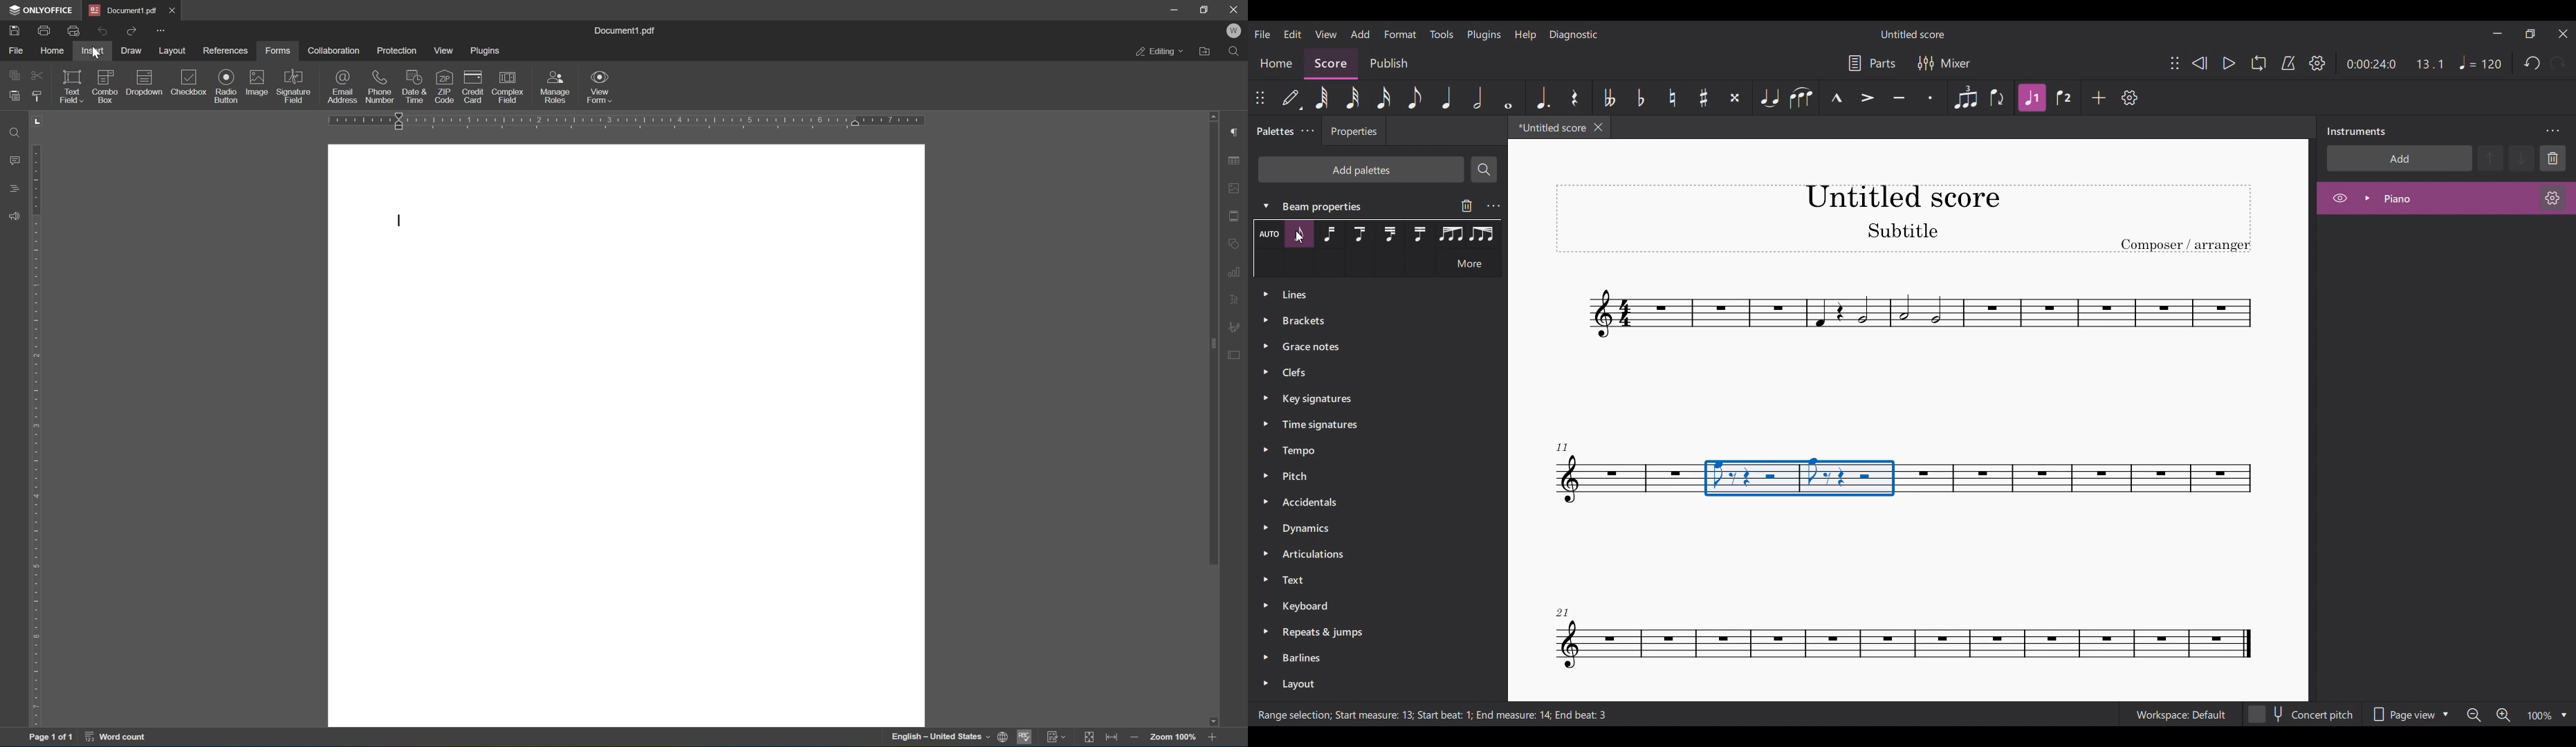 The height and width of the screenshot is (756, 2576). I want to click on Delete, so click(2552, 158).